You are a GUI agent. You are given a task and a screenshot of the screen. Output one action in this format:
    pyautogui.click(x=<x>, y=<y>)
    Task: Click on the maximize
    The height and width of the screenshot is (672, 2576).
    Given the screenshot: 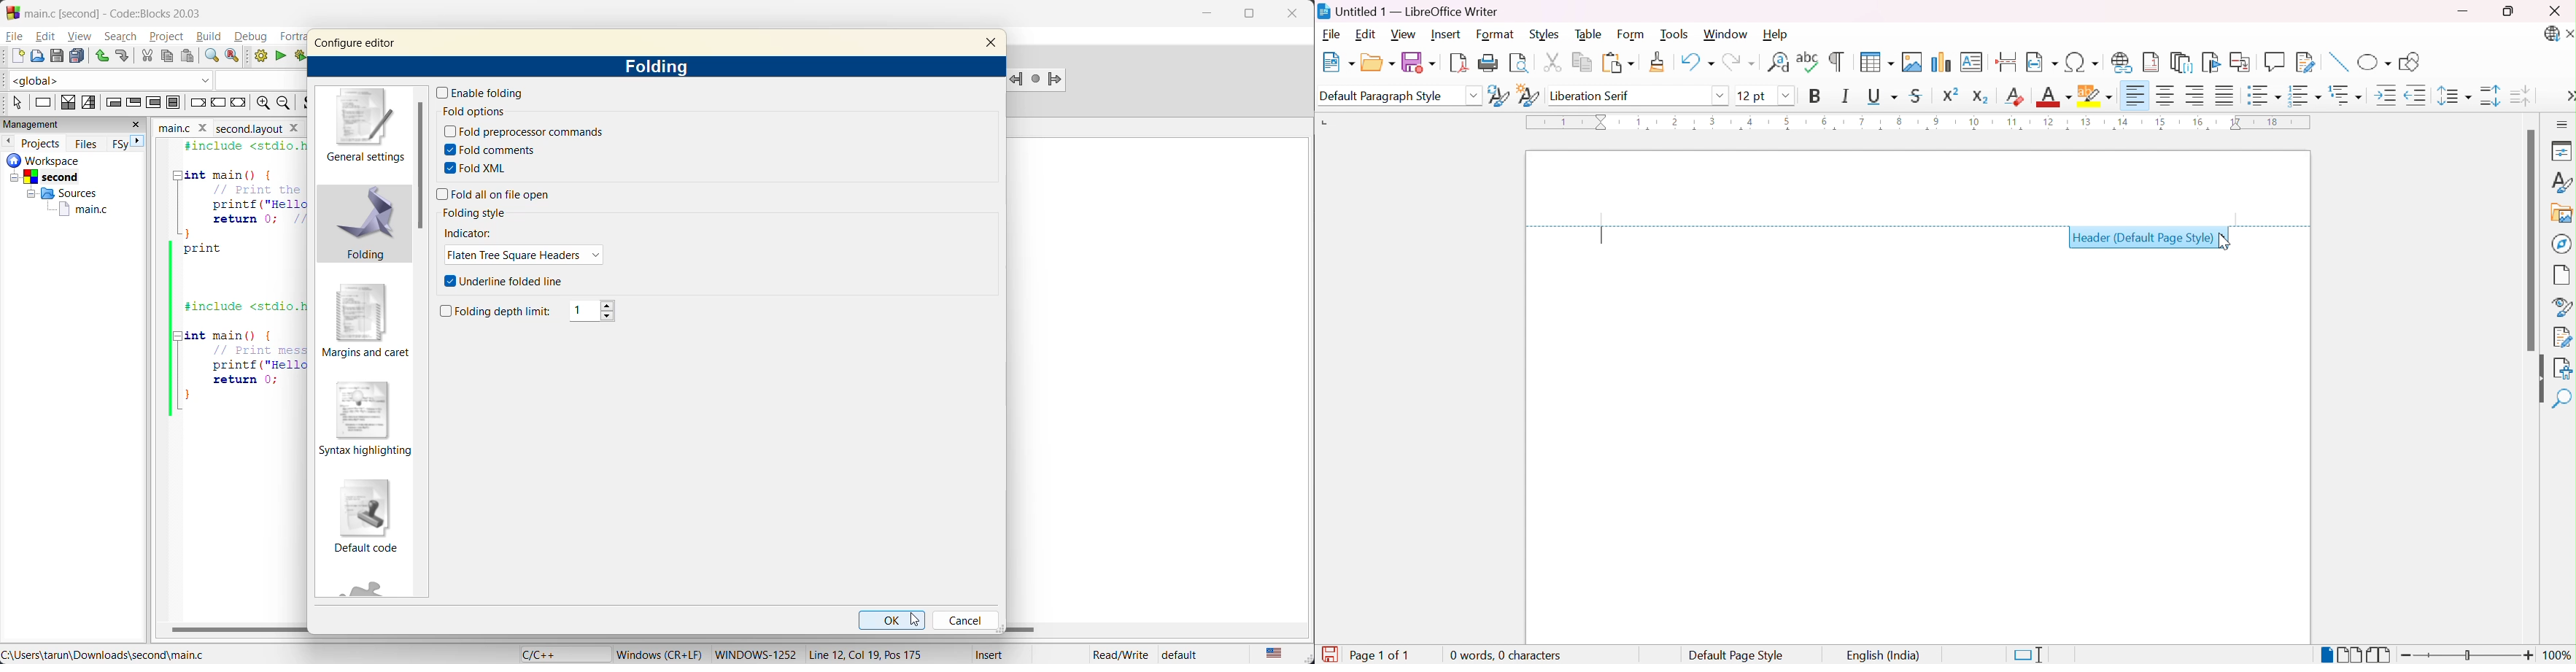 What is the action you would take?
    pyautogui.click(x=1250, y=16)
    